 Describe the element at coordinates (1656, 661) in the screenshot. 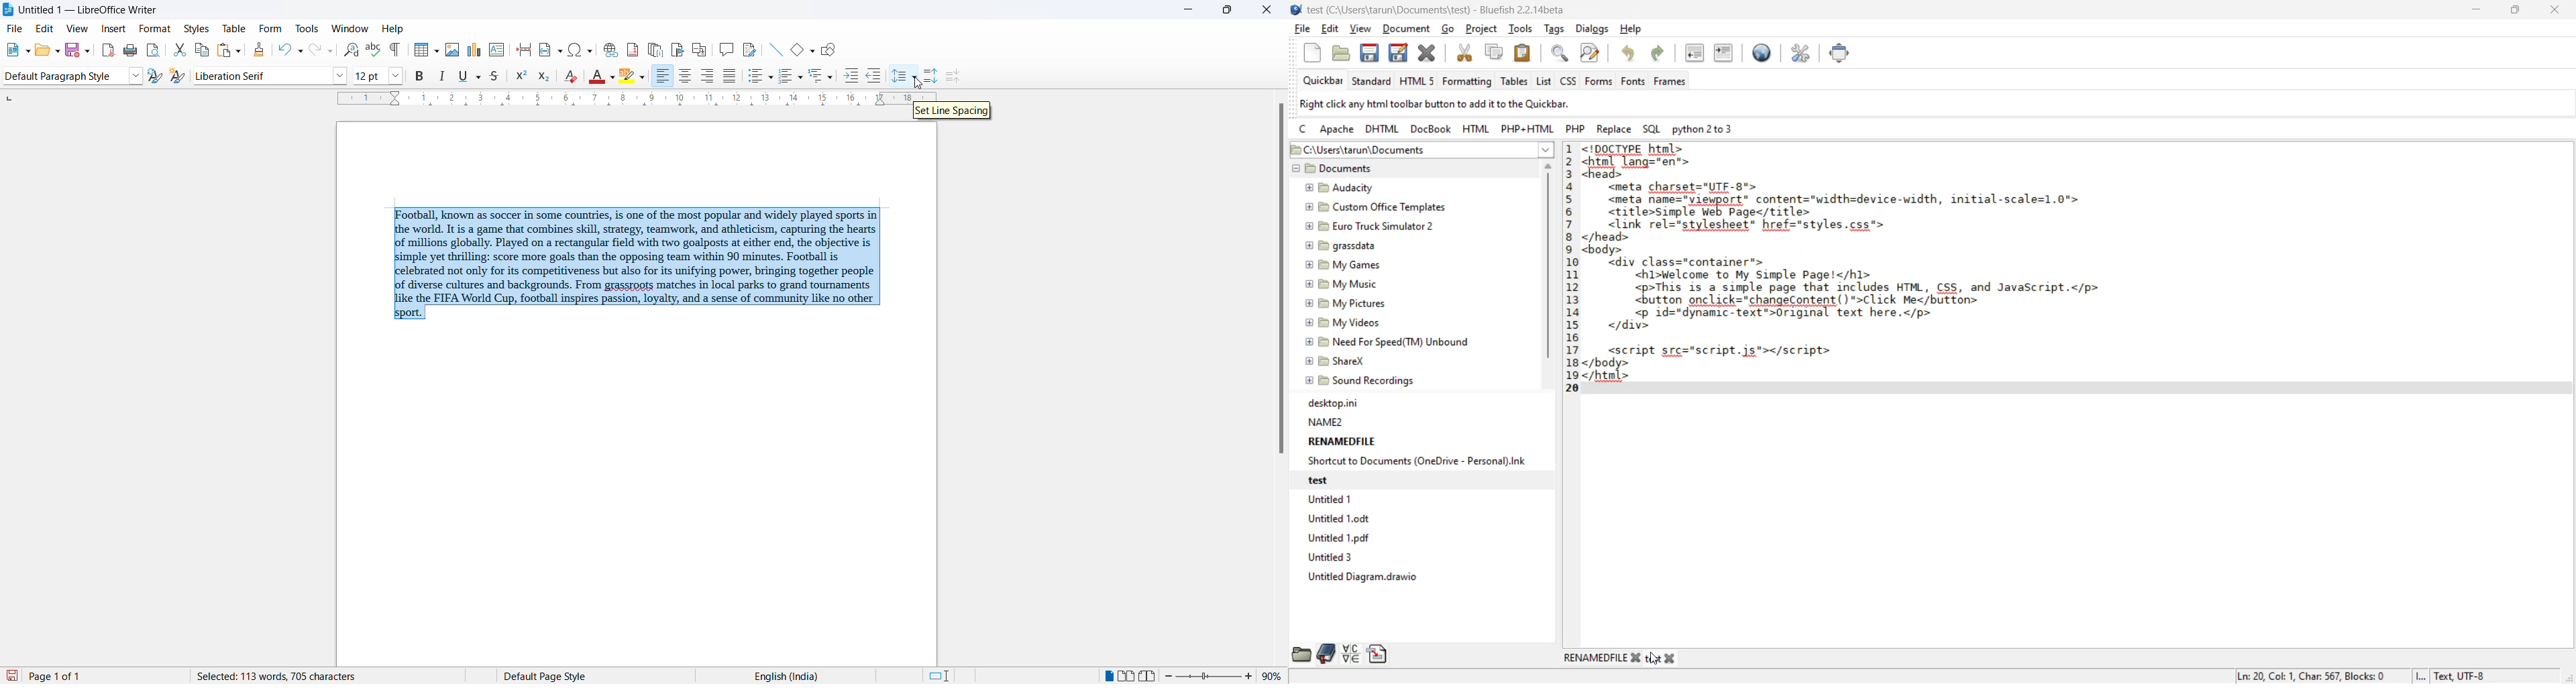

I see `cursor` at that location.